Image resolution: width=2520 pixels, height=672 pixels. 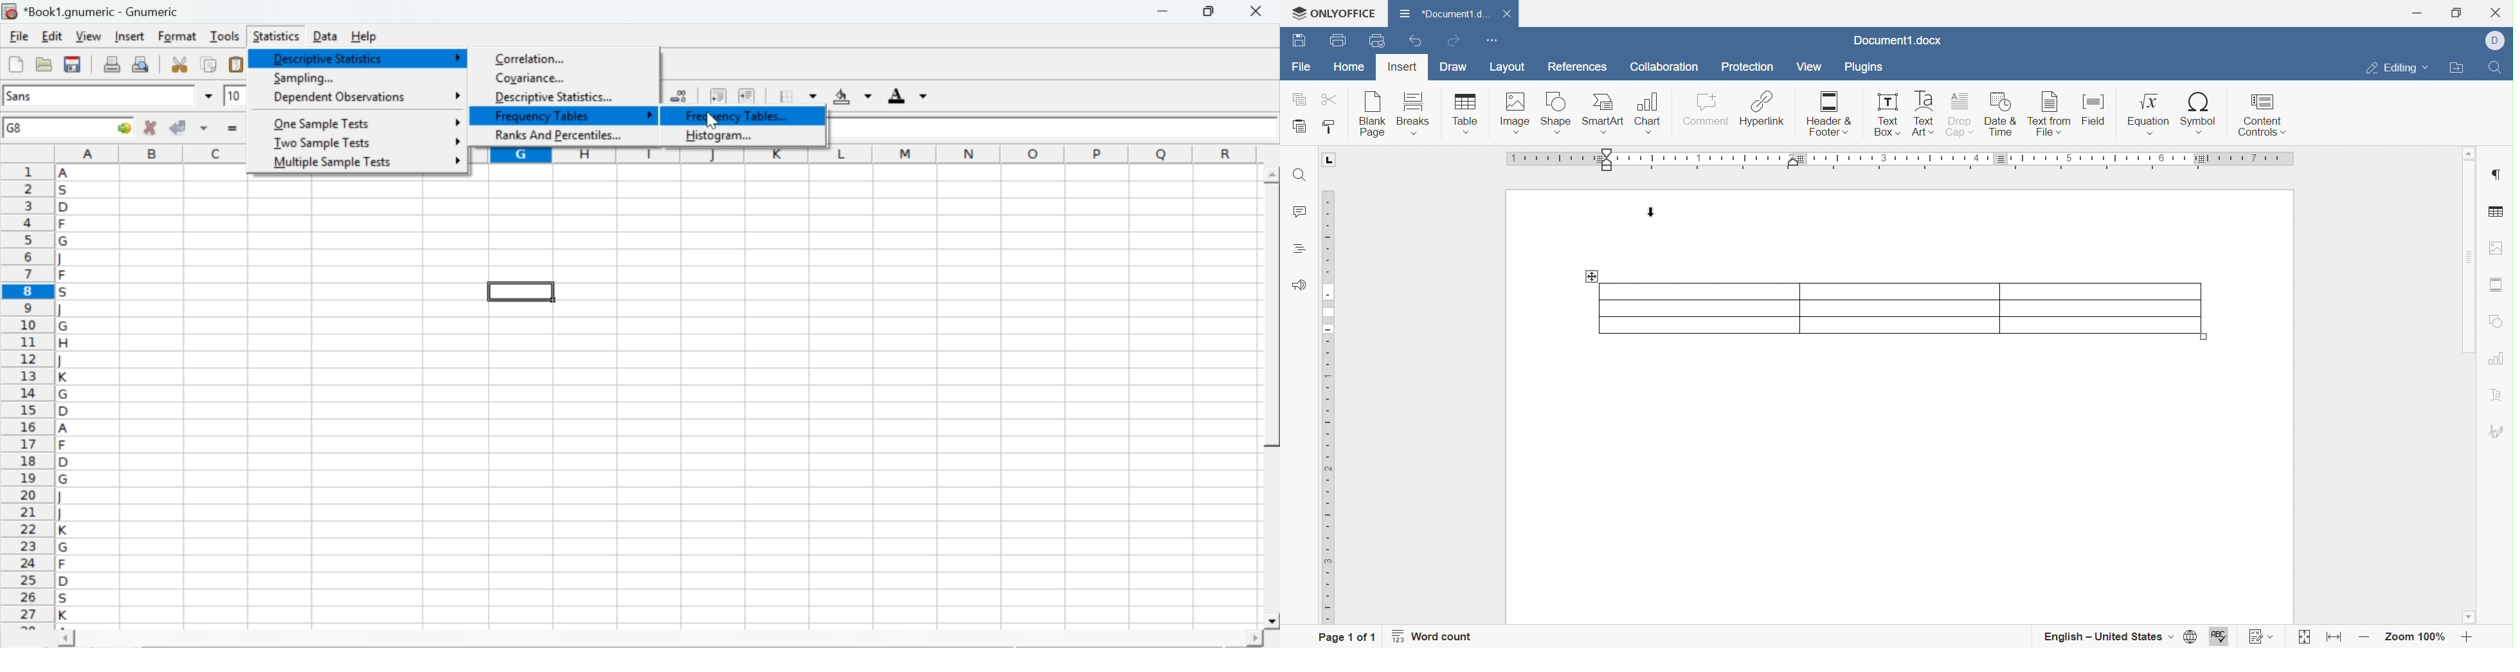 What do you see at coordinates (1330, 128) in the screenshot?
I see `Copy style` at bounding box center [1330, 128].